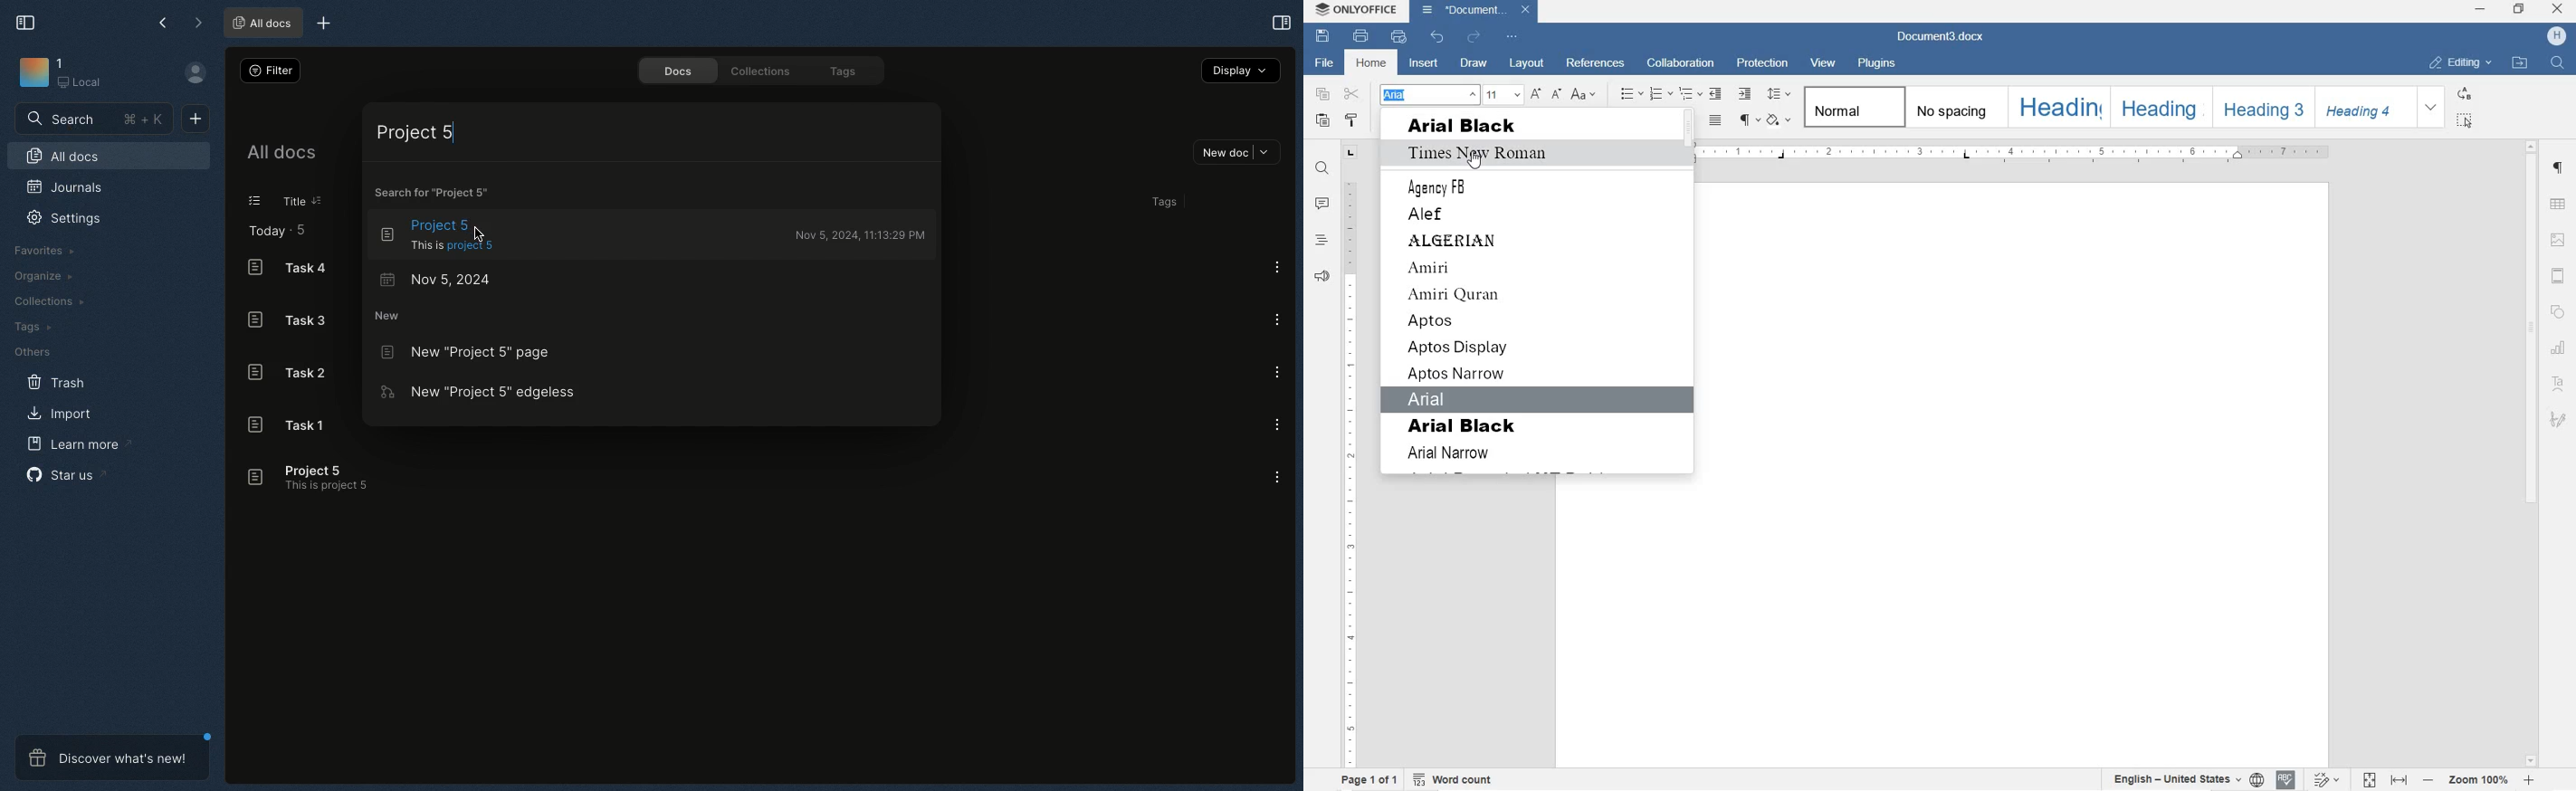 The height and width of the screenshot is (812, 2576). What do you see at coordinates (1471, 427) in the screenshot?
I see `arial black` at bounding box center [1471, 427].